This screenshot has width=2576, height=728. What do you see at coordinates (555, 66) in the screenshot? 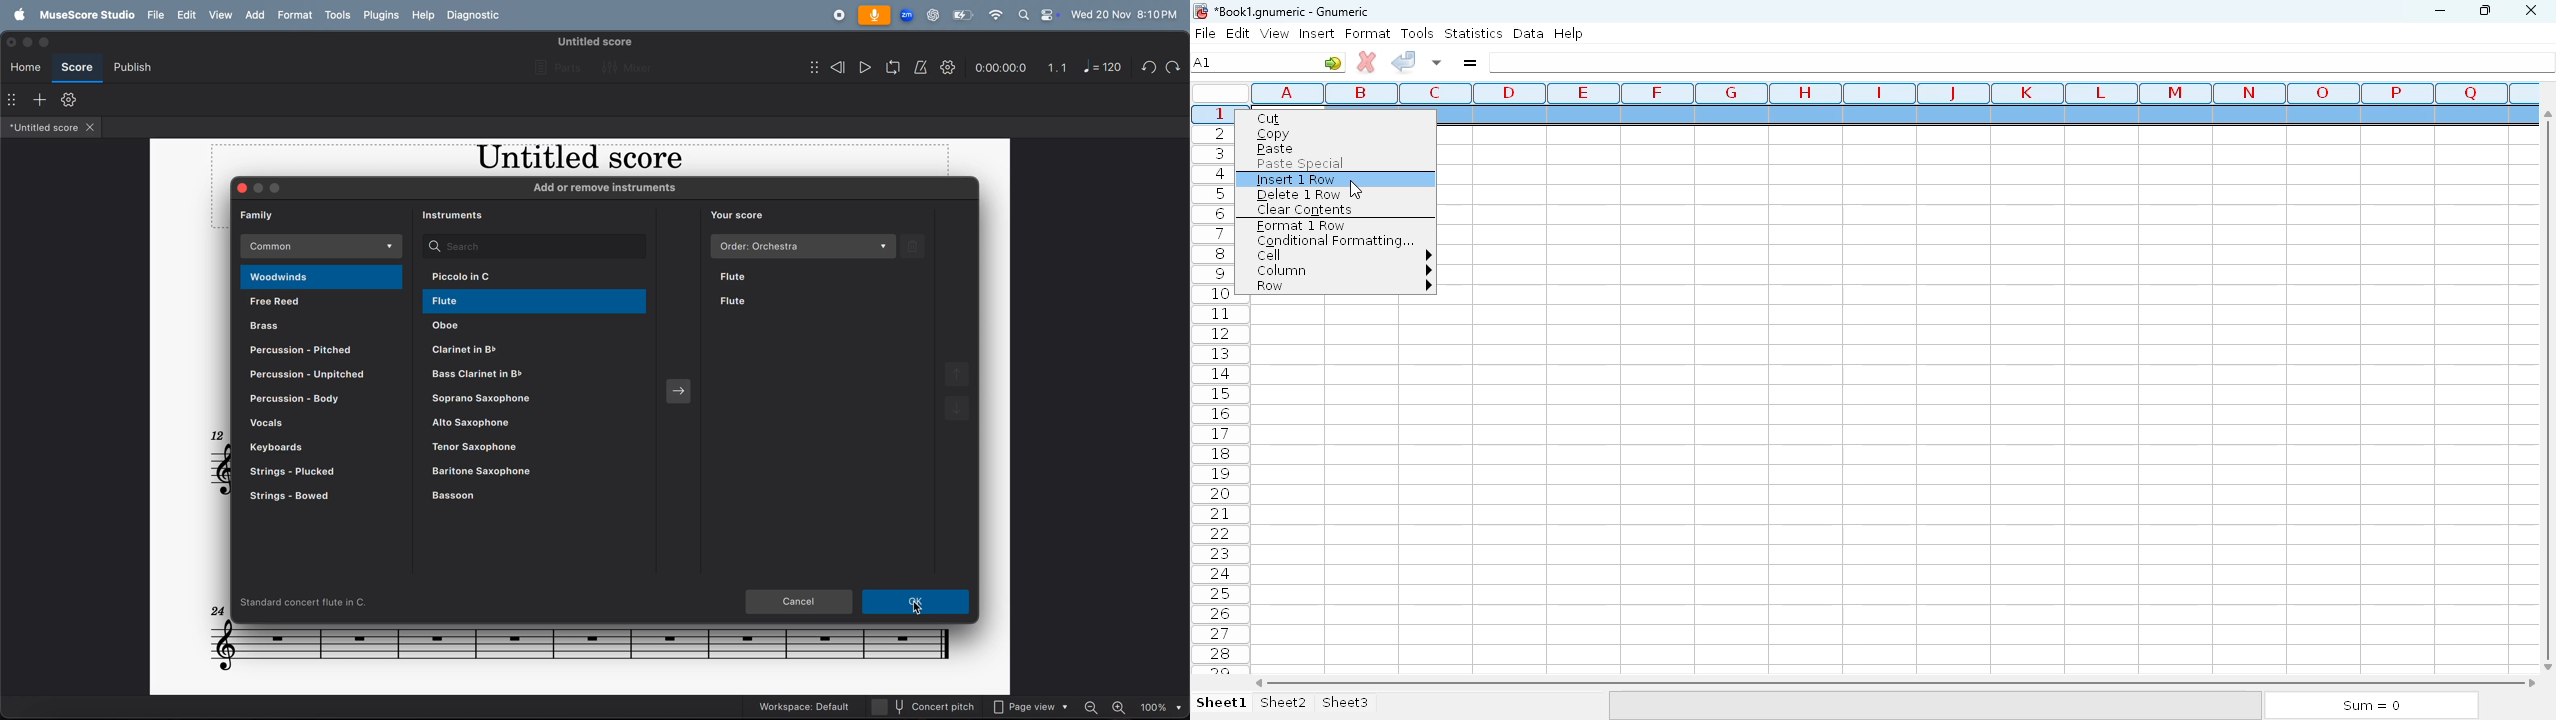
I see `parts` at bounding box center [555, 66].